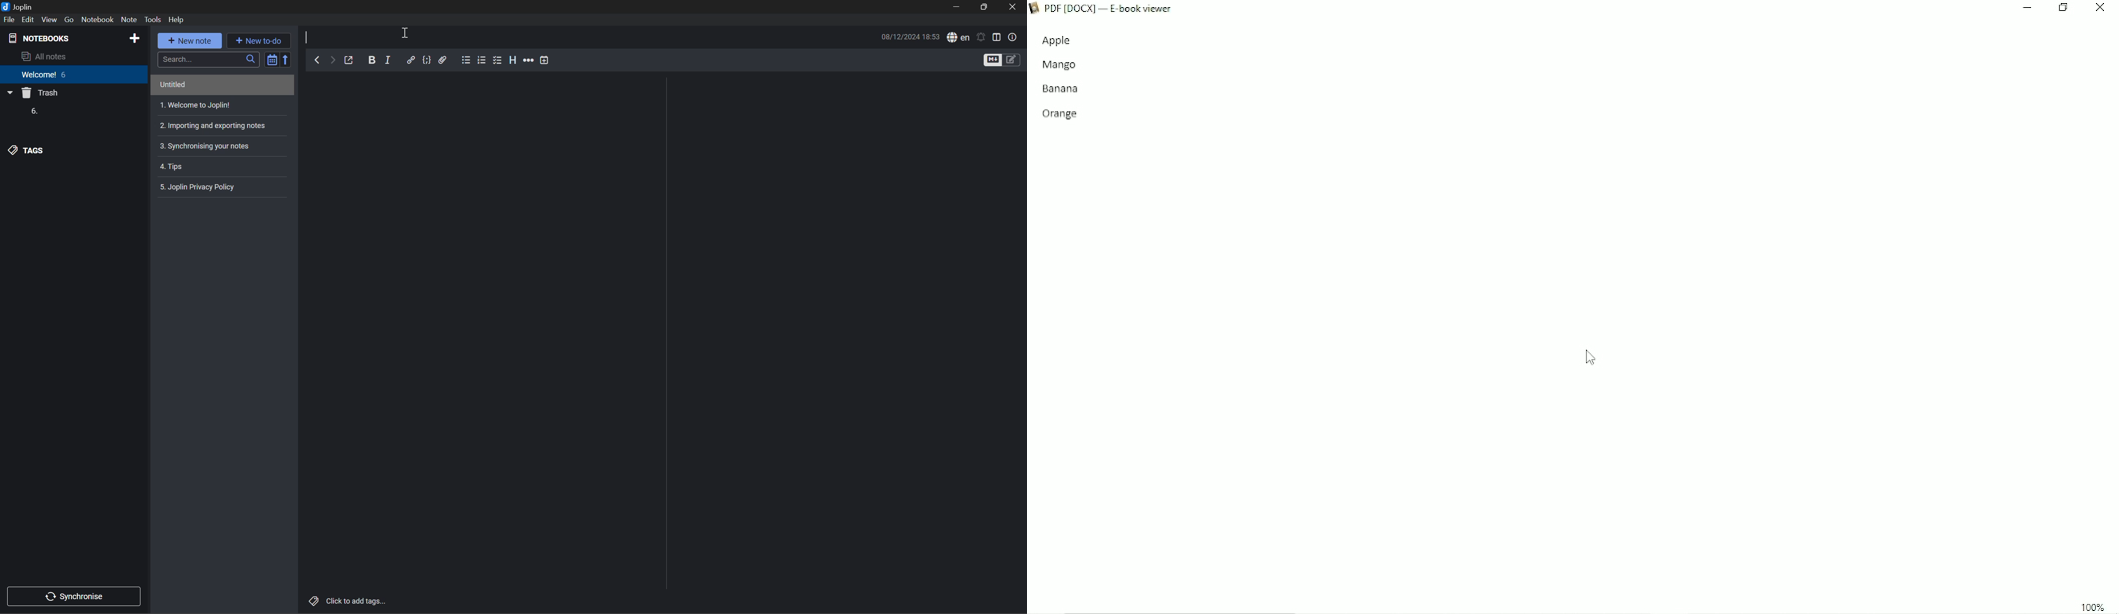 The width and height of the screenshot is (2128, 616). What do you see at coordinates (960, 7) in the screenshot?
I see `Minimize` at bounding box center [960, 7].